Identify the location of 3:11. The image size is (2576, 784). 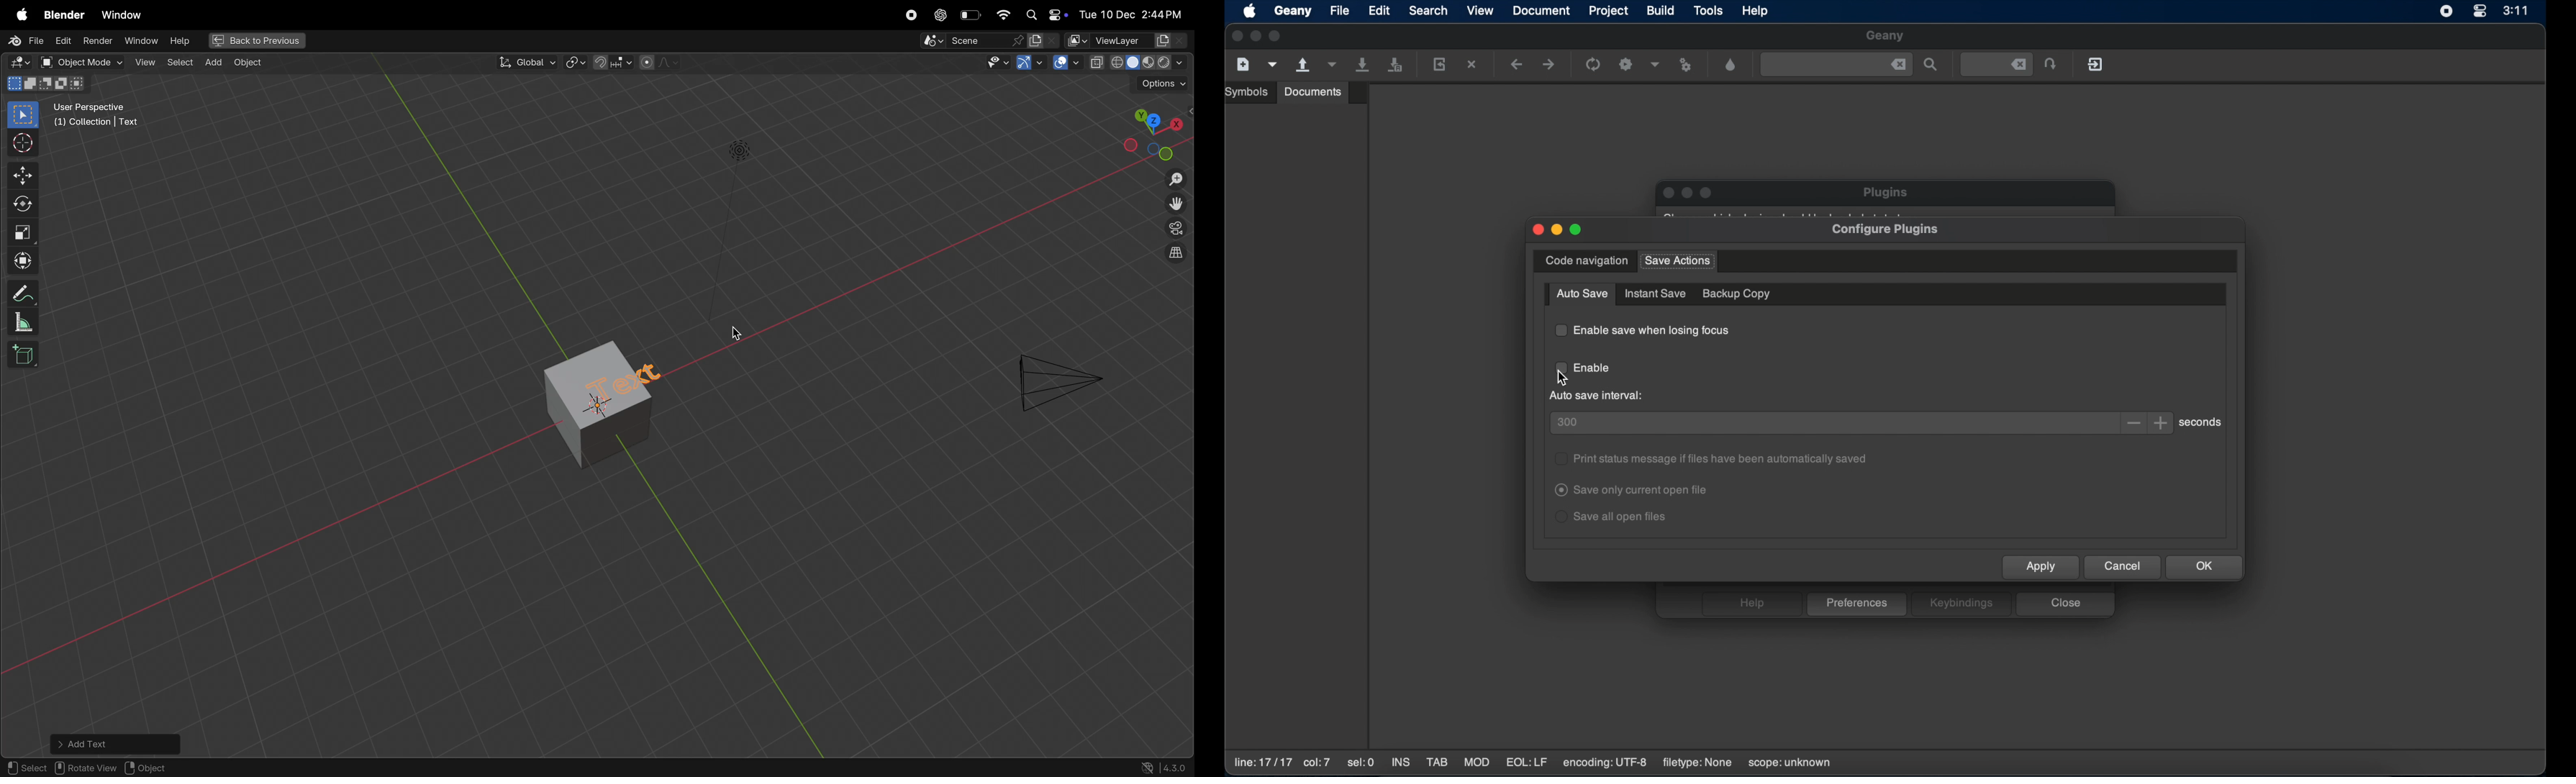
(2516, 10).